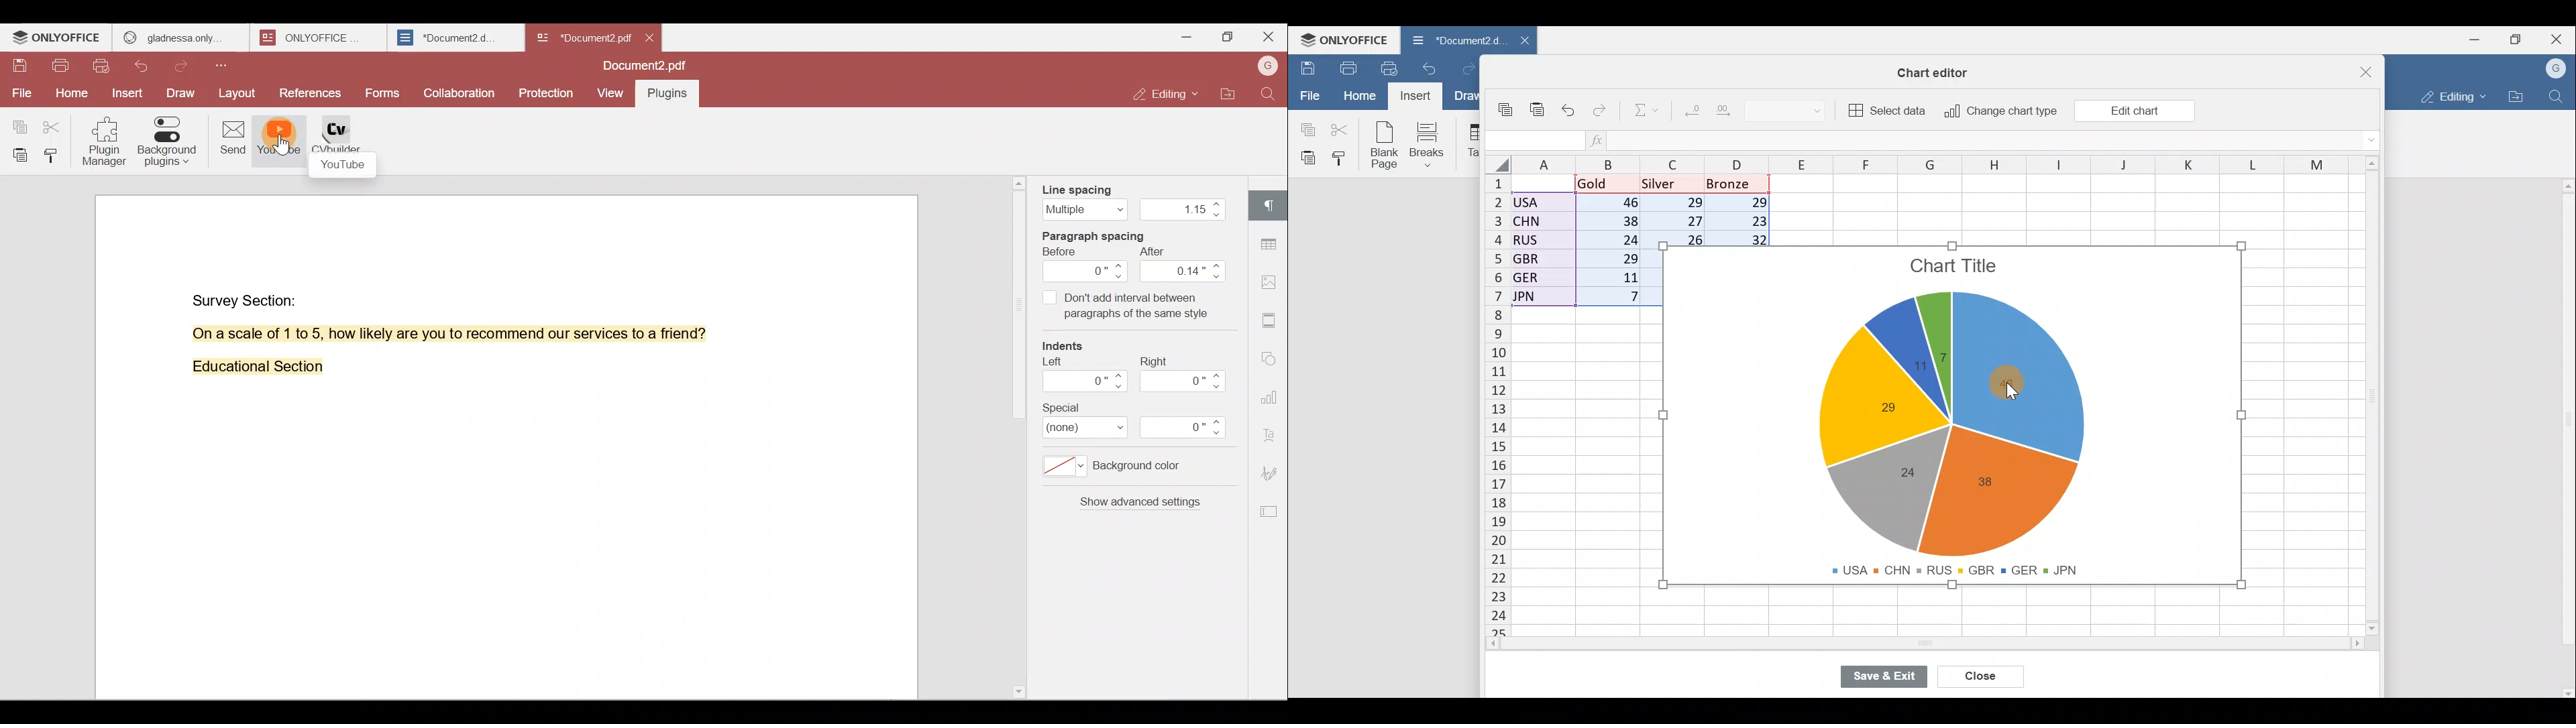 The width and height of the screenshot is (2576, 728). Describe the element at coordinates (1168, 94) in the screenshot. I see `Editing mode` at that location.